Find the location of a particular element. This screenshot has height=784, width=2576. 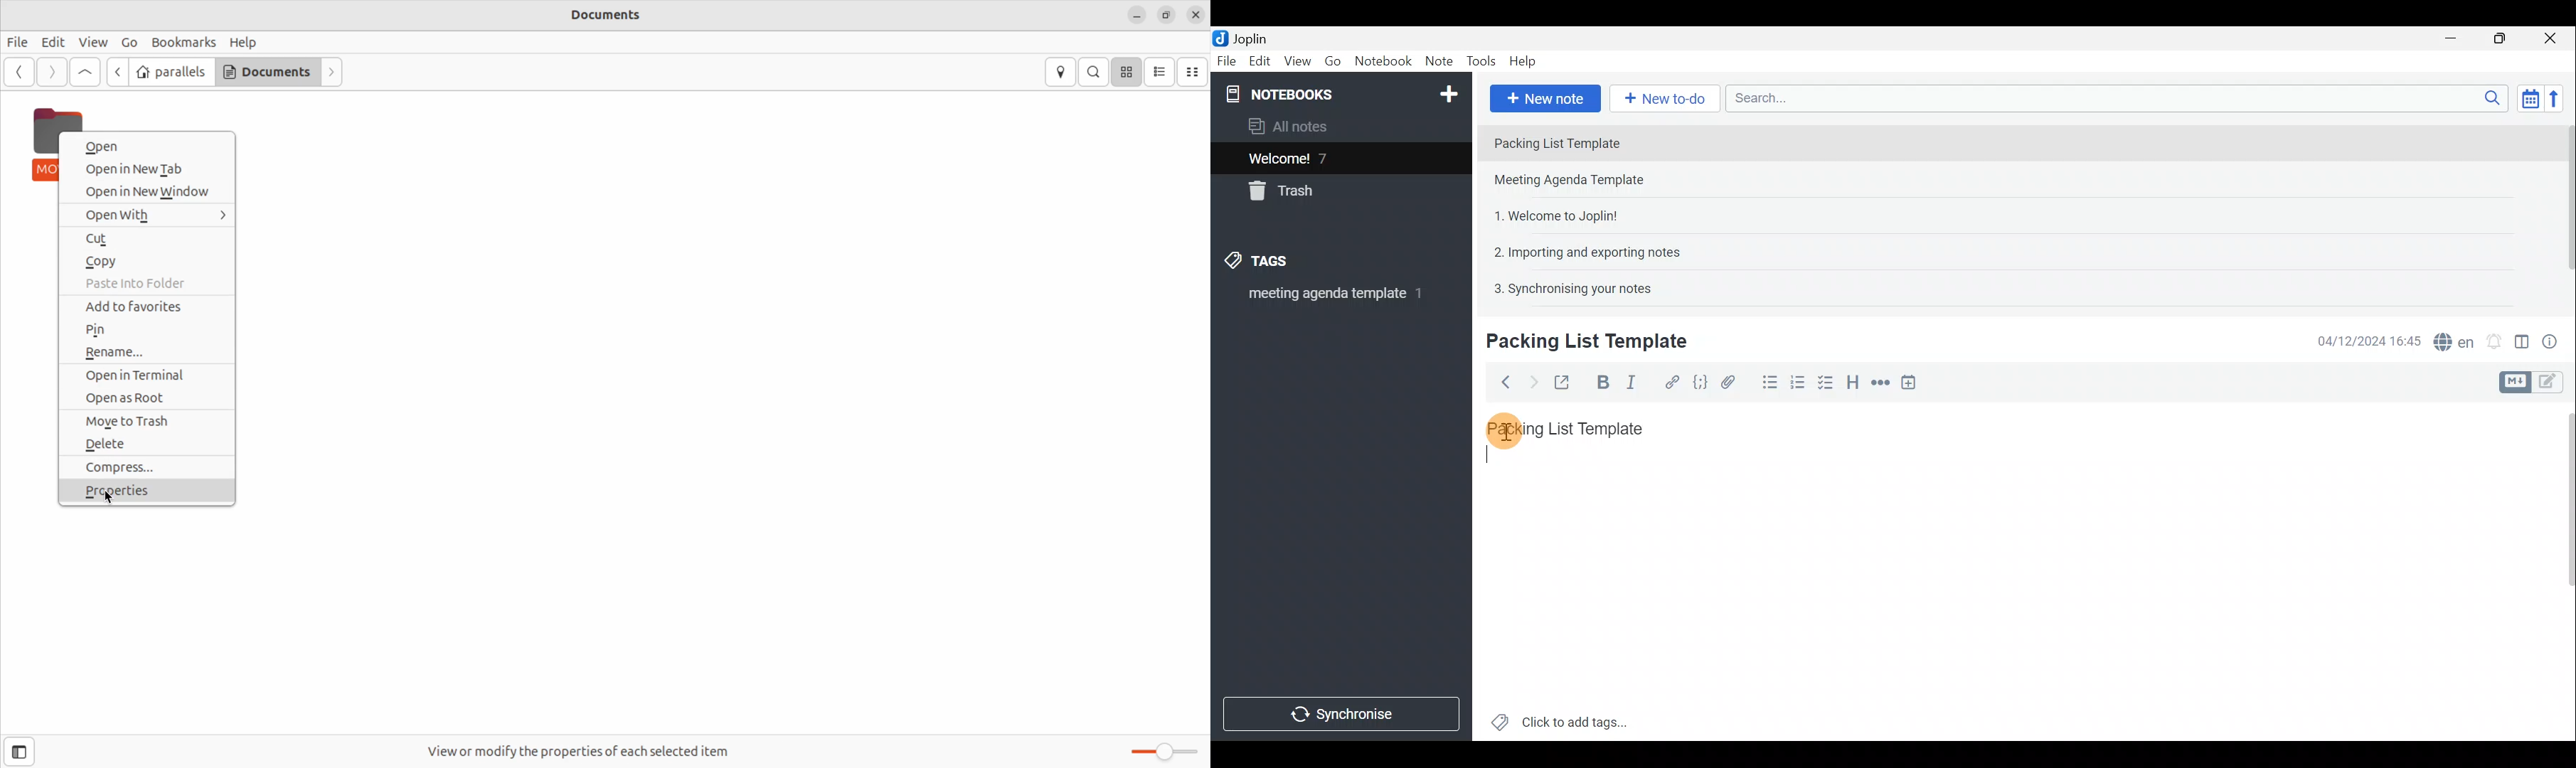

Horizontal rule is located at coordinates (1878, 383).